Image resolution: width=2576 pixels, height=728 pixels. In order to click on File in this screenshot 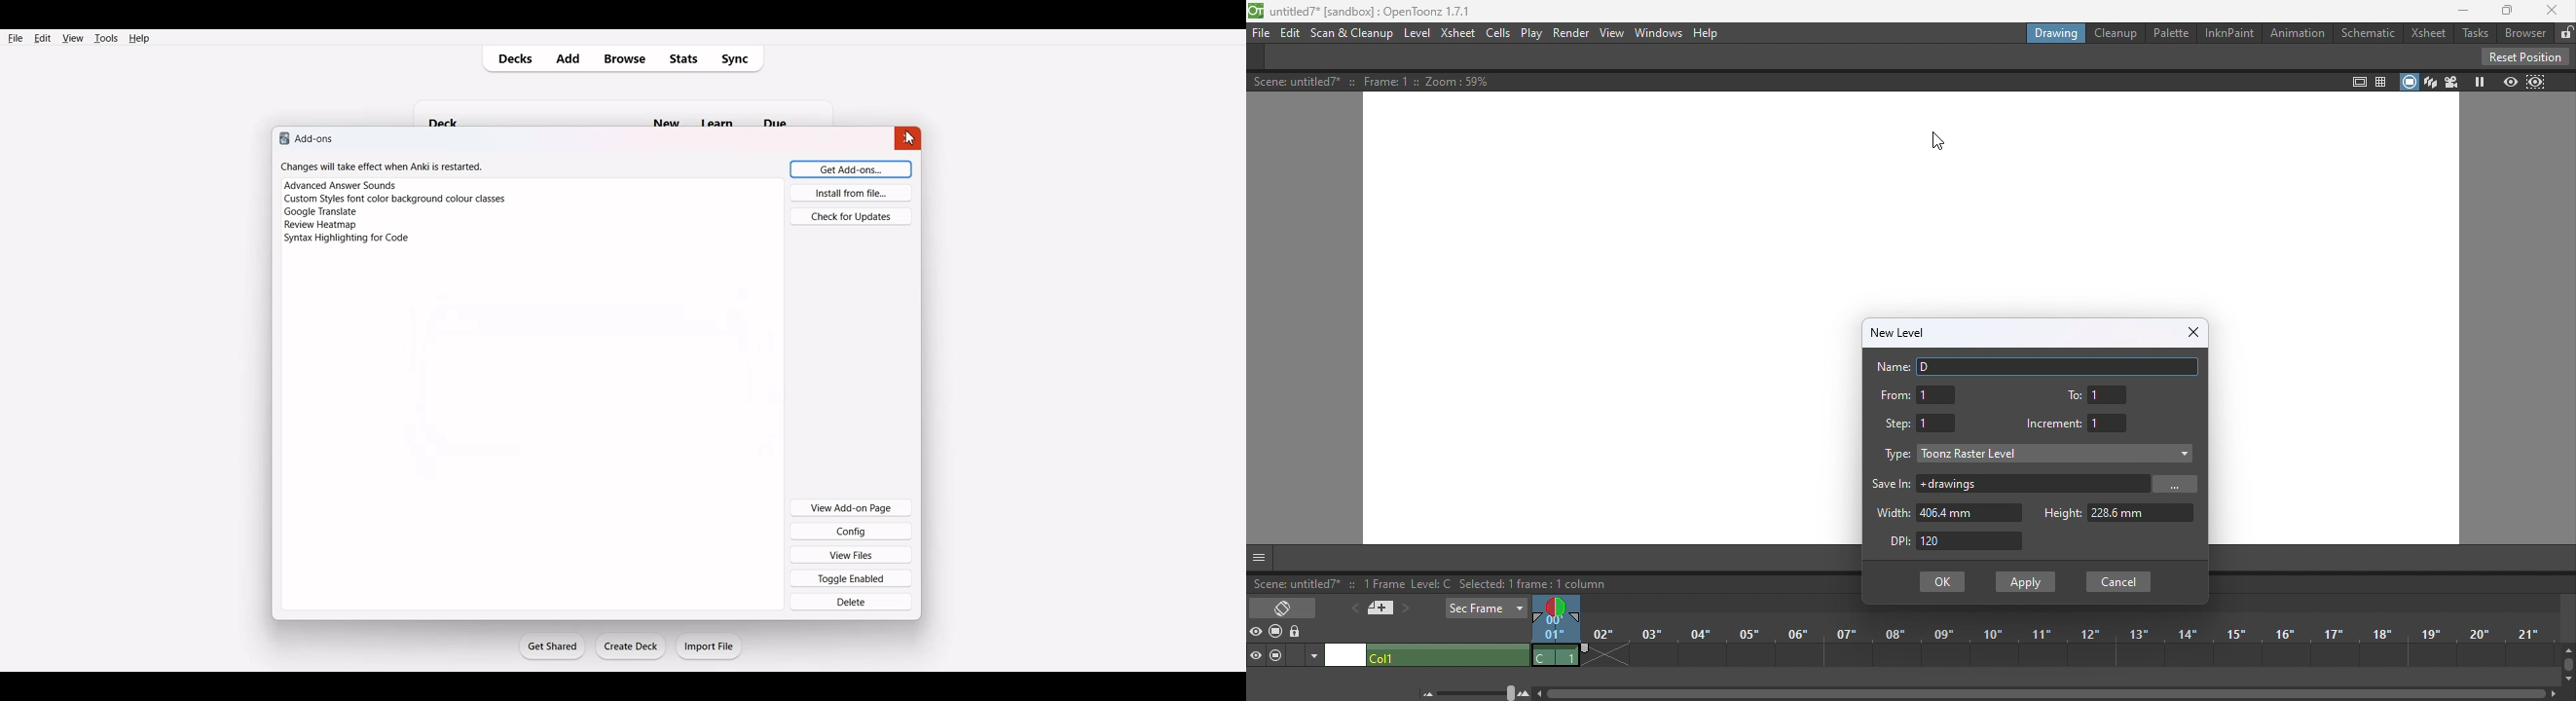, I will do `click(16, 37)`.